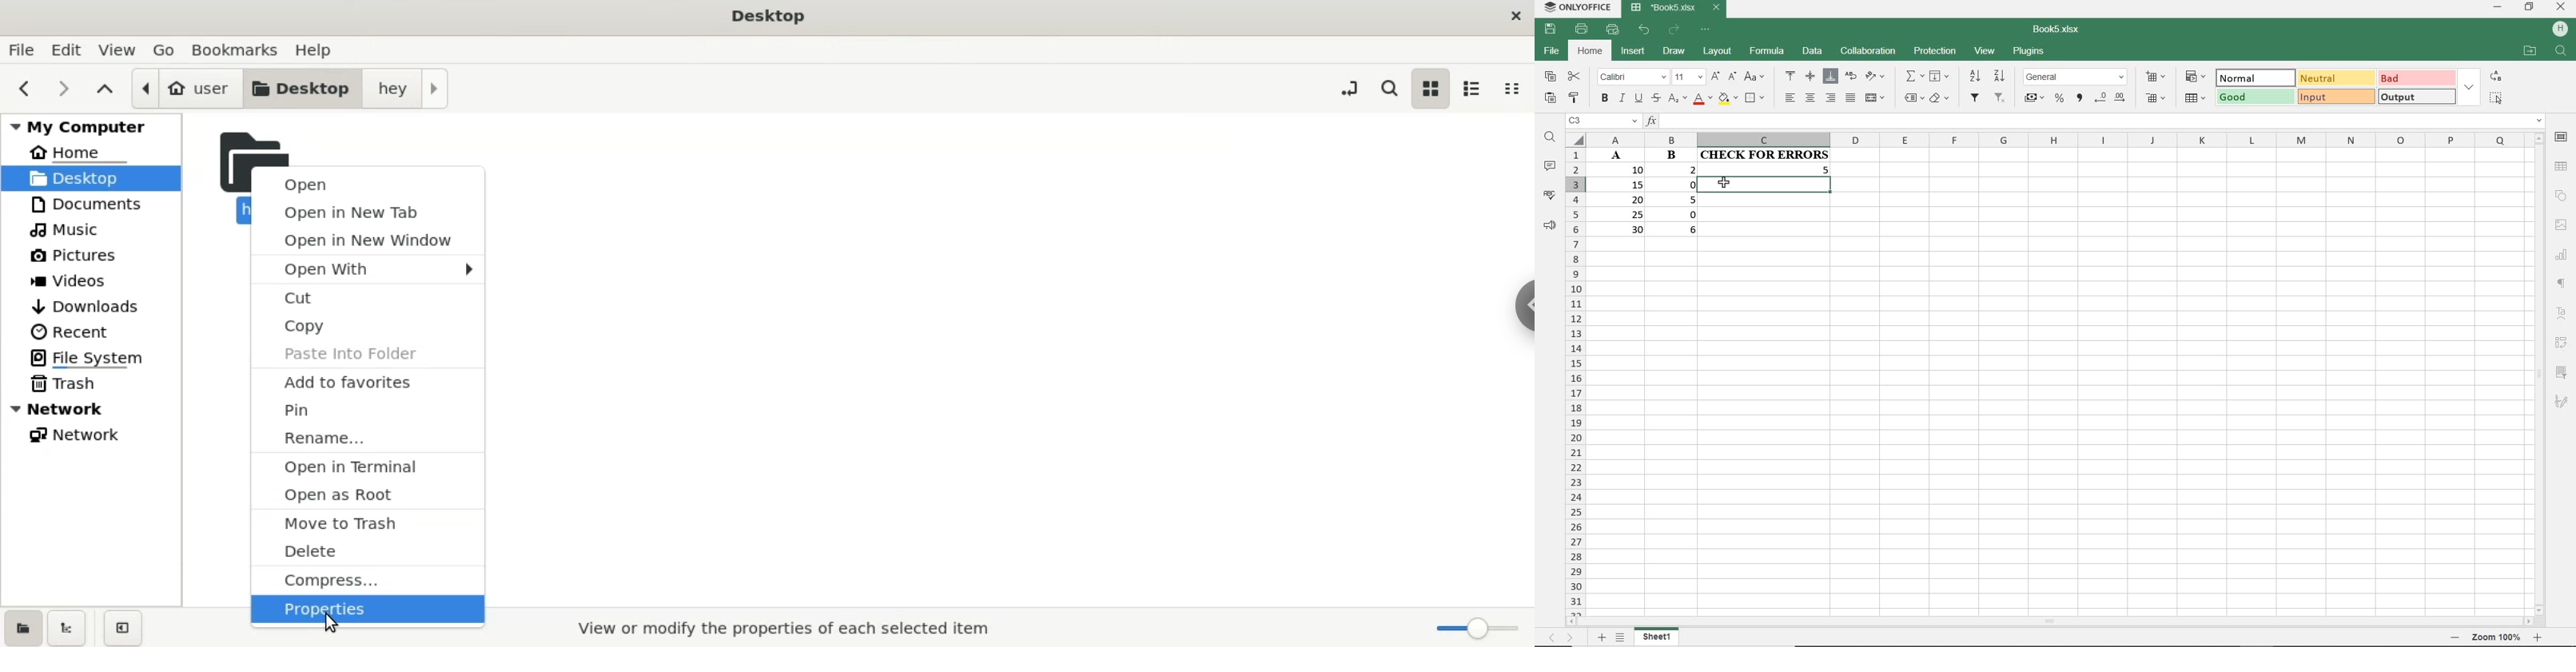  I want to click on CUSTOMIZE QUICK ACCESS TOOLBAR, so click(1704, 30).